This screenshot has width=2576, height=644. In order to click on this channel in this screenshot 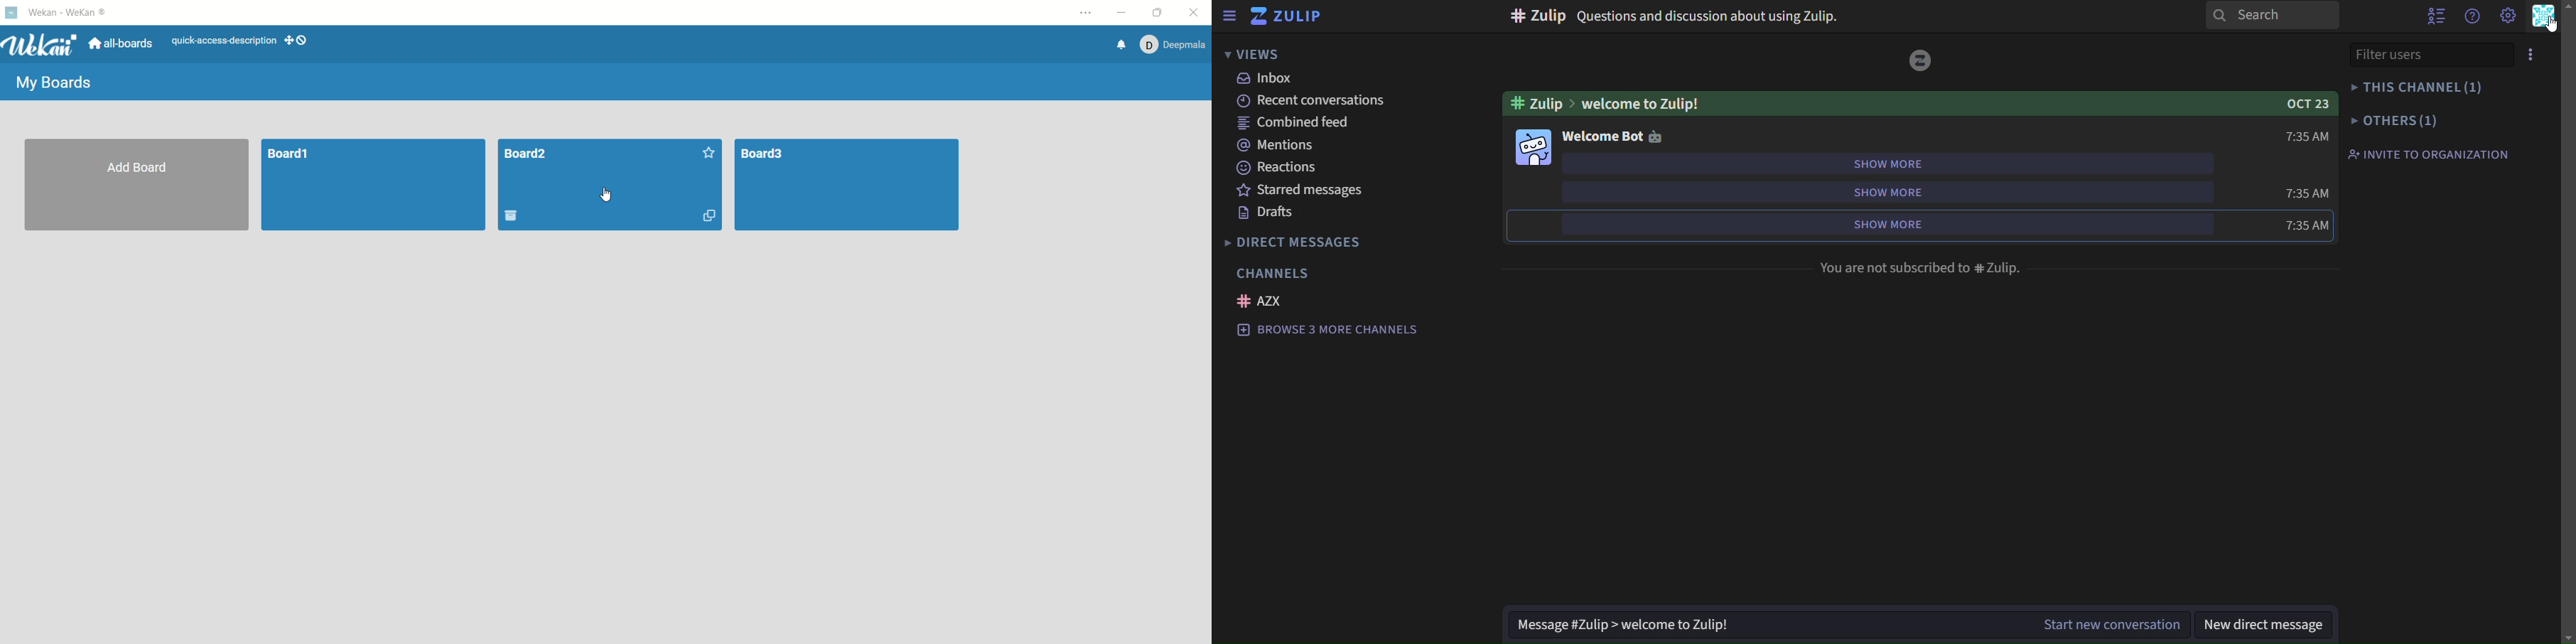, I will do `click(2415, 86)`.